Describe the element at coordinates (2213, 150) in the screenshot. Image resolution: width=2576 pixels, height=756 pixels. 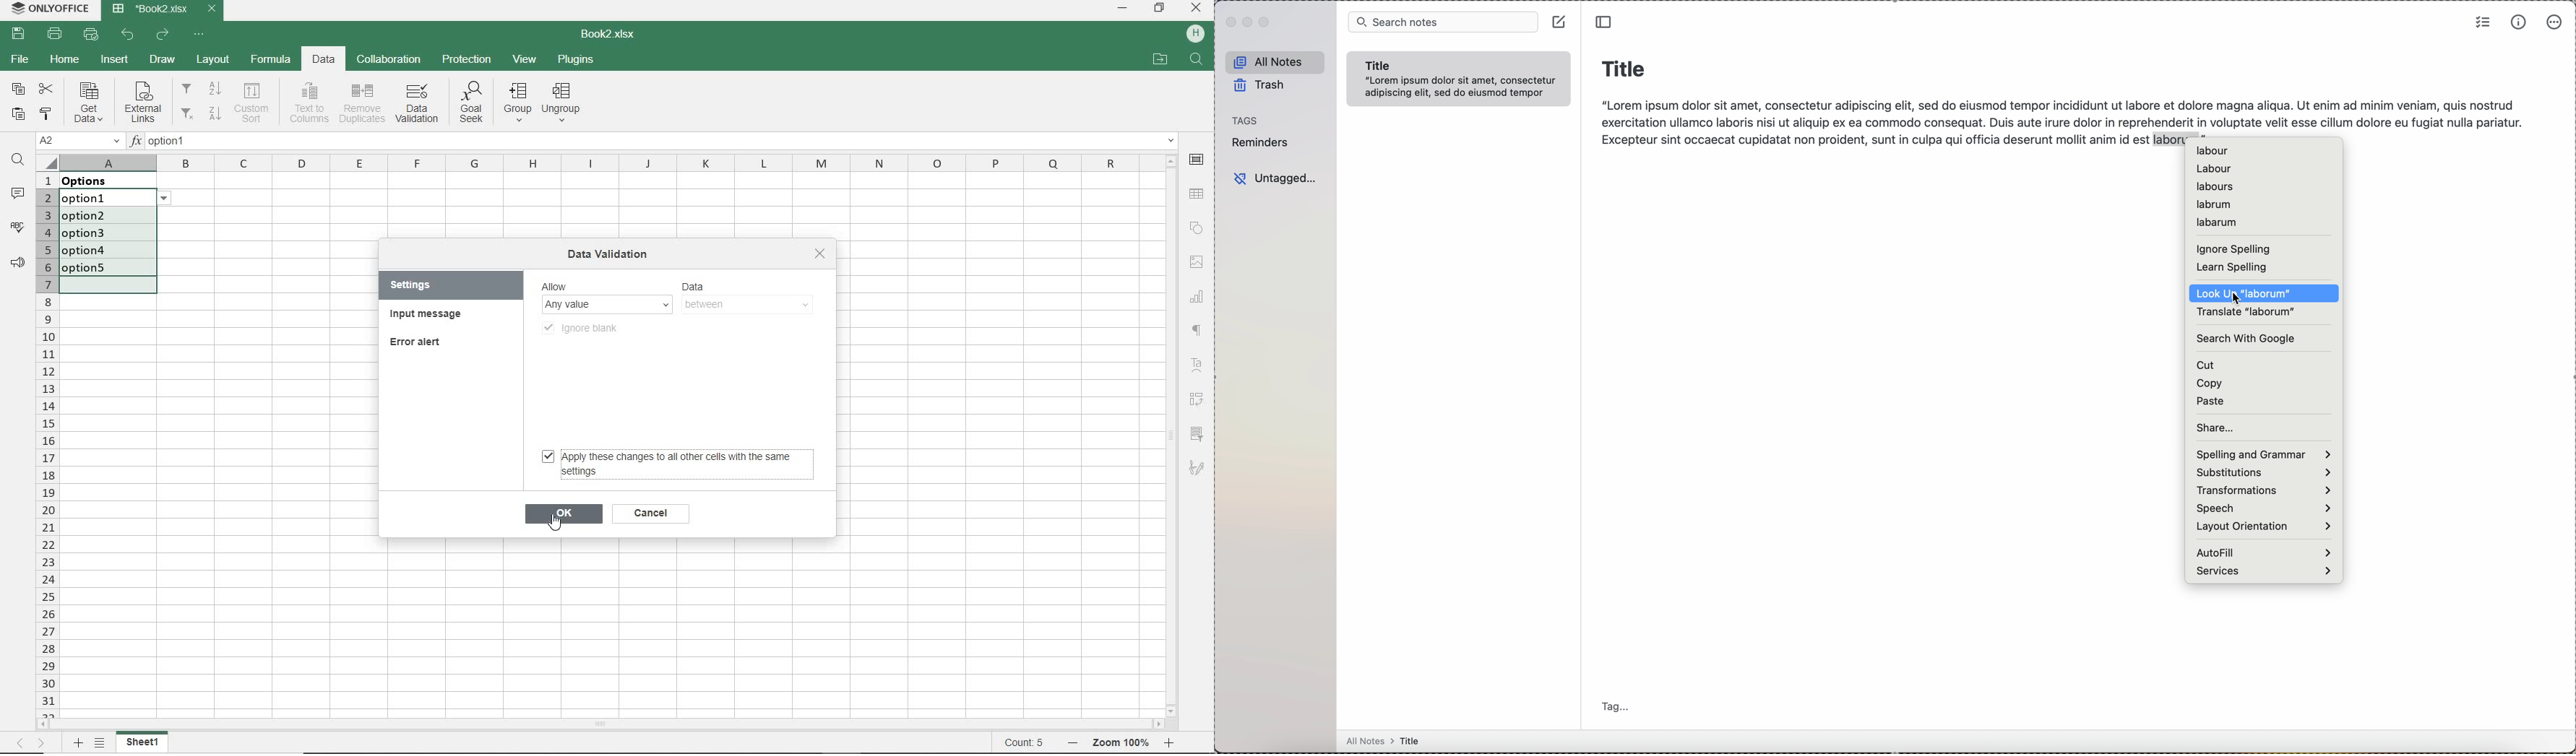
I see `labour` at that location.